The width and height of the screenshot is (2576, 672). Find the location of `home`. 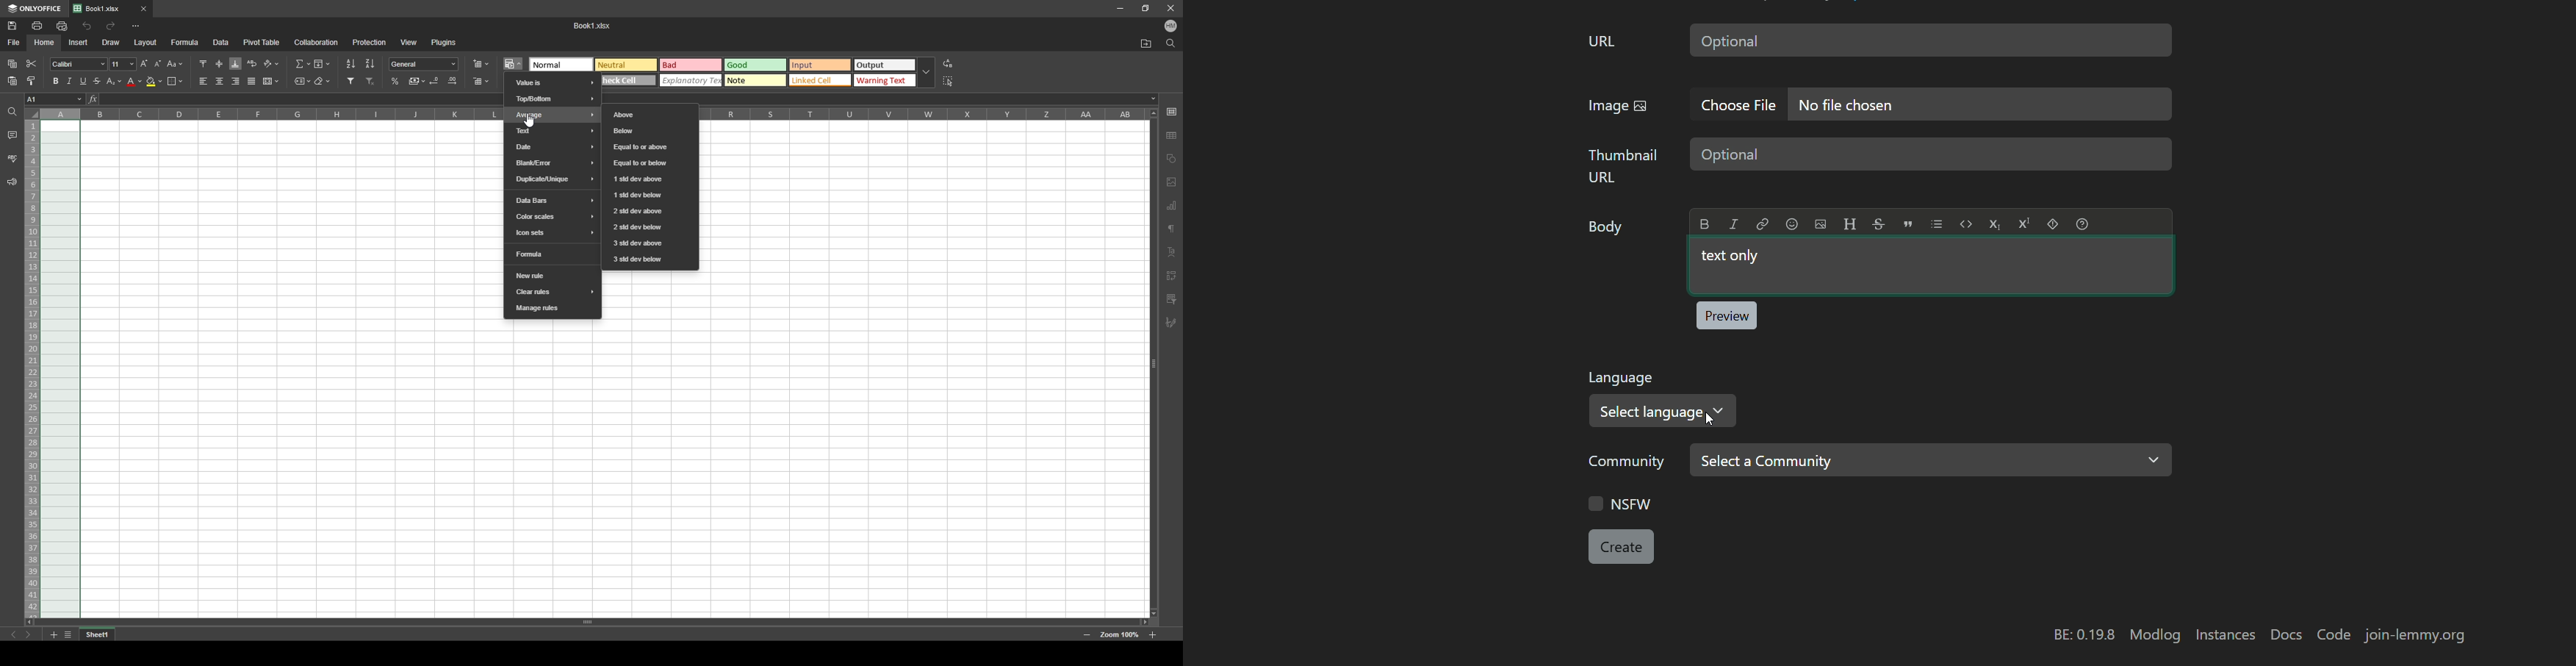

home is located at coordinates (45, 43).